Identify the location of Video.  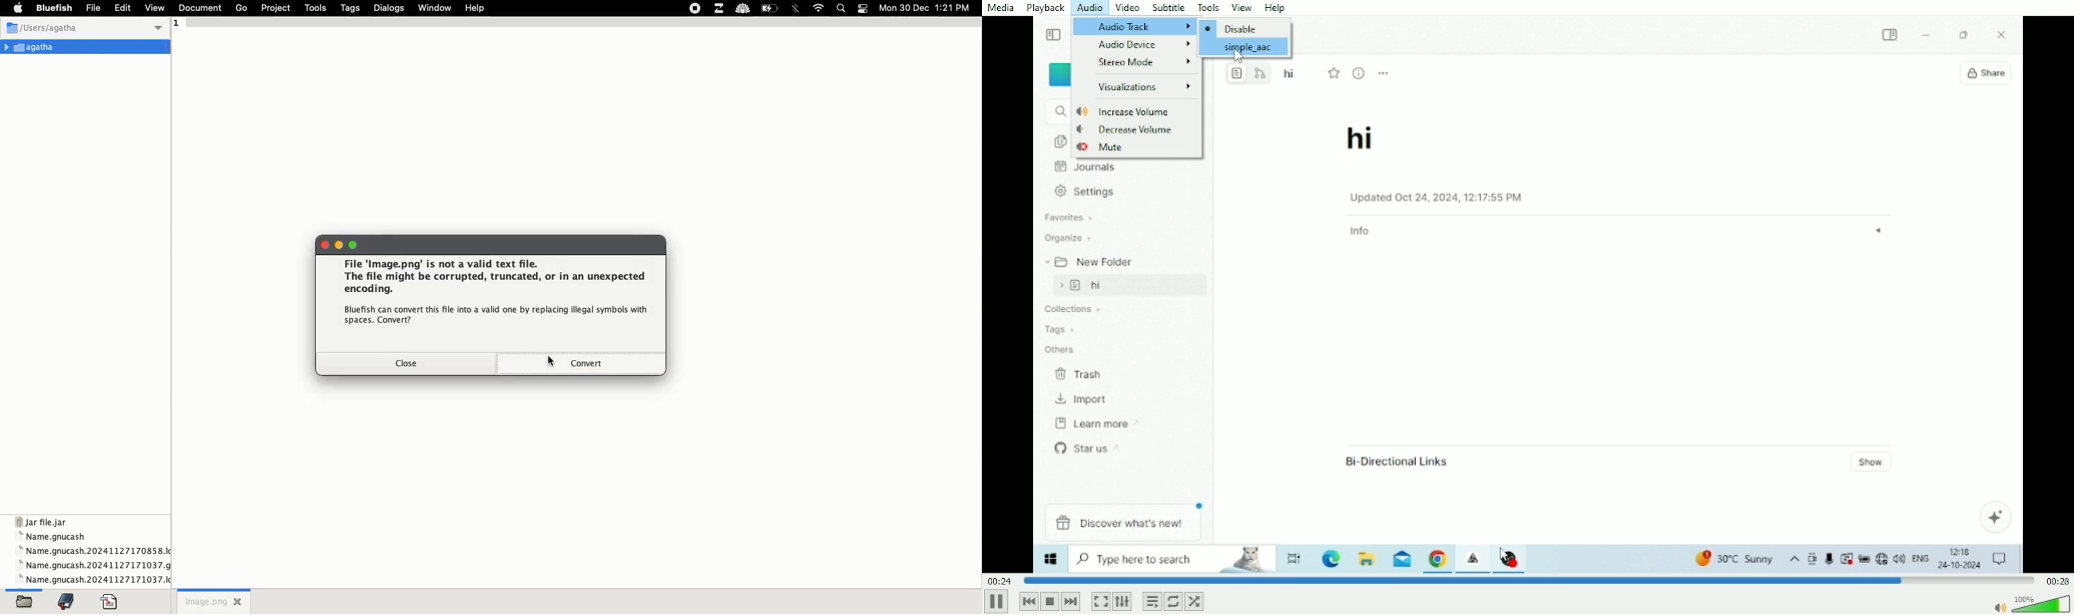
(1528, 367).